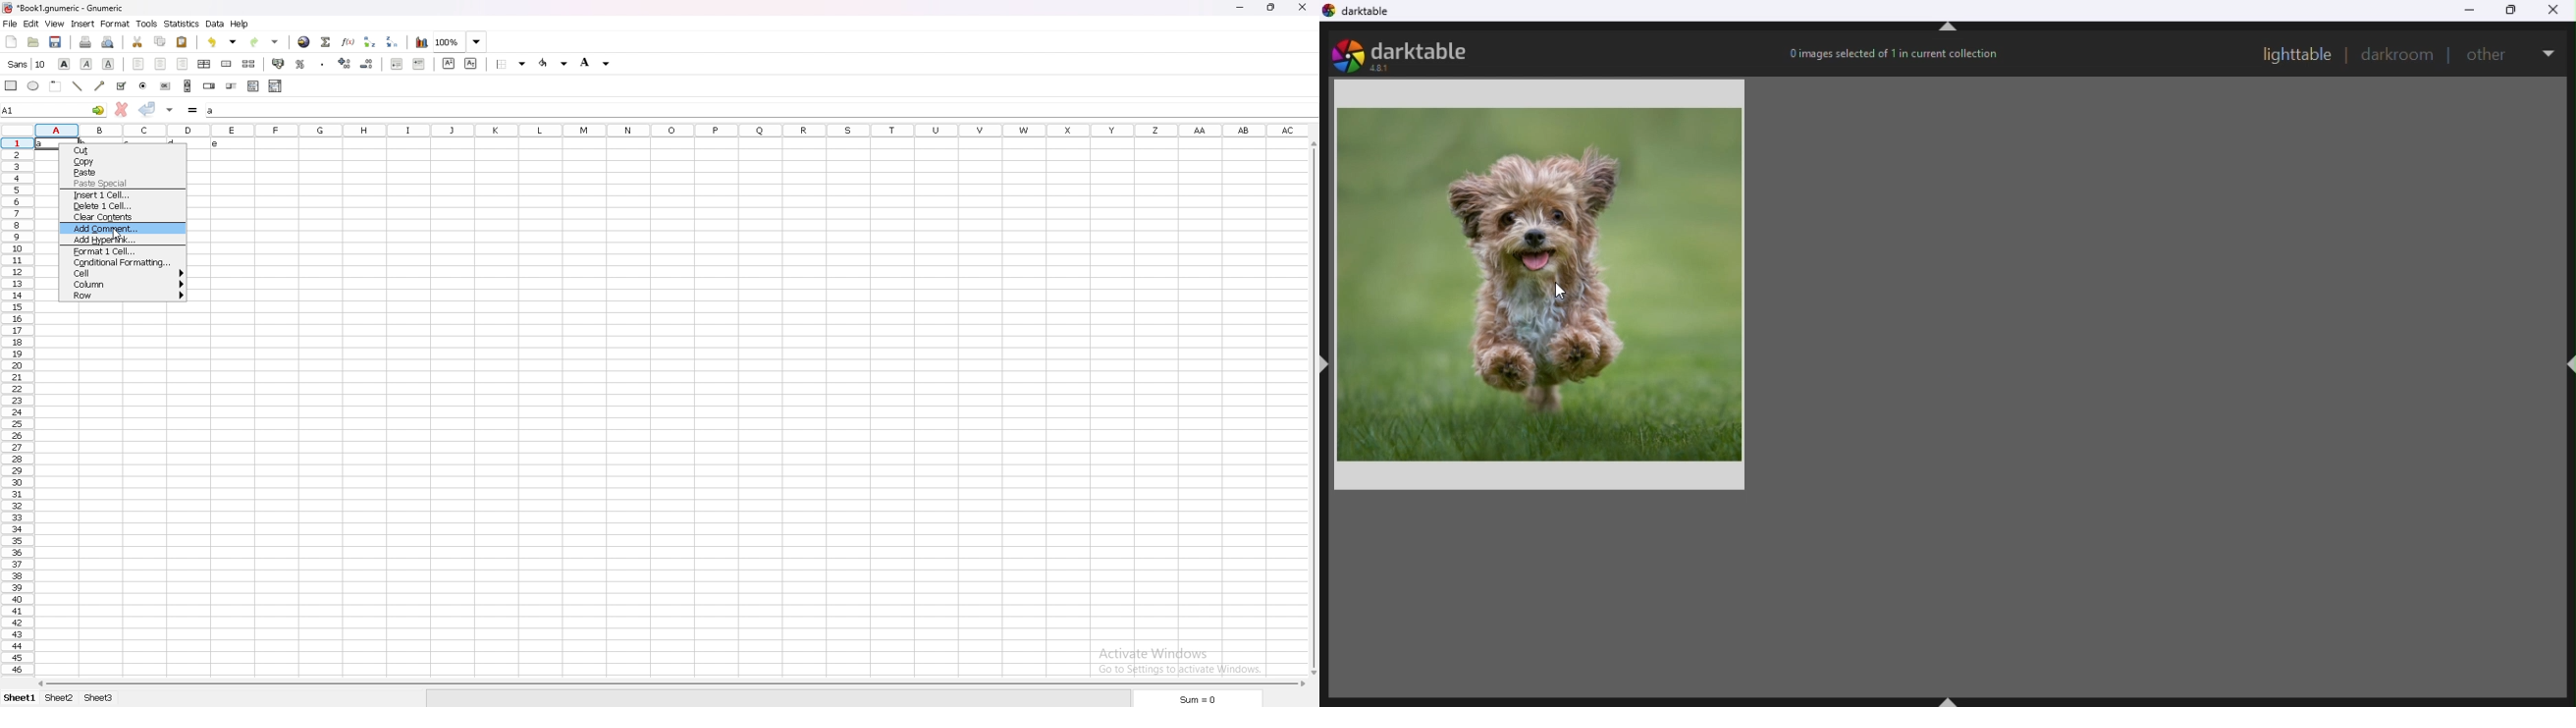 The height and width of the screenshot is (728, 2576). Describe the element at coordinates (123, 206) in the screenshot. I see `delete 1 cell` at that location.